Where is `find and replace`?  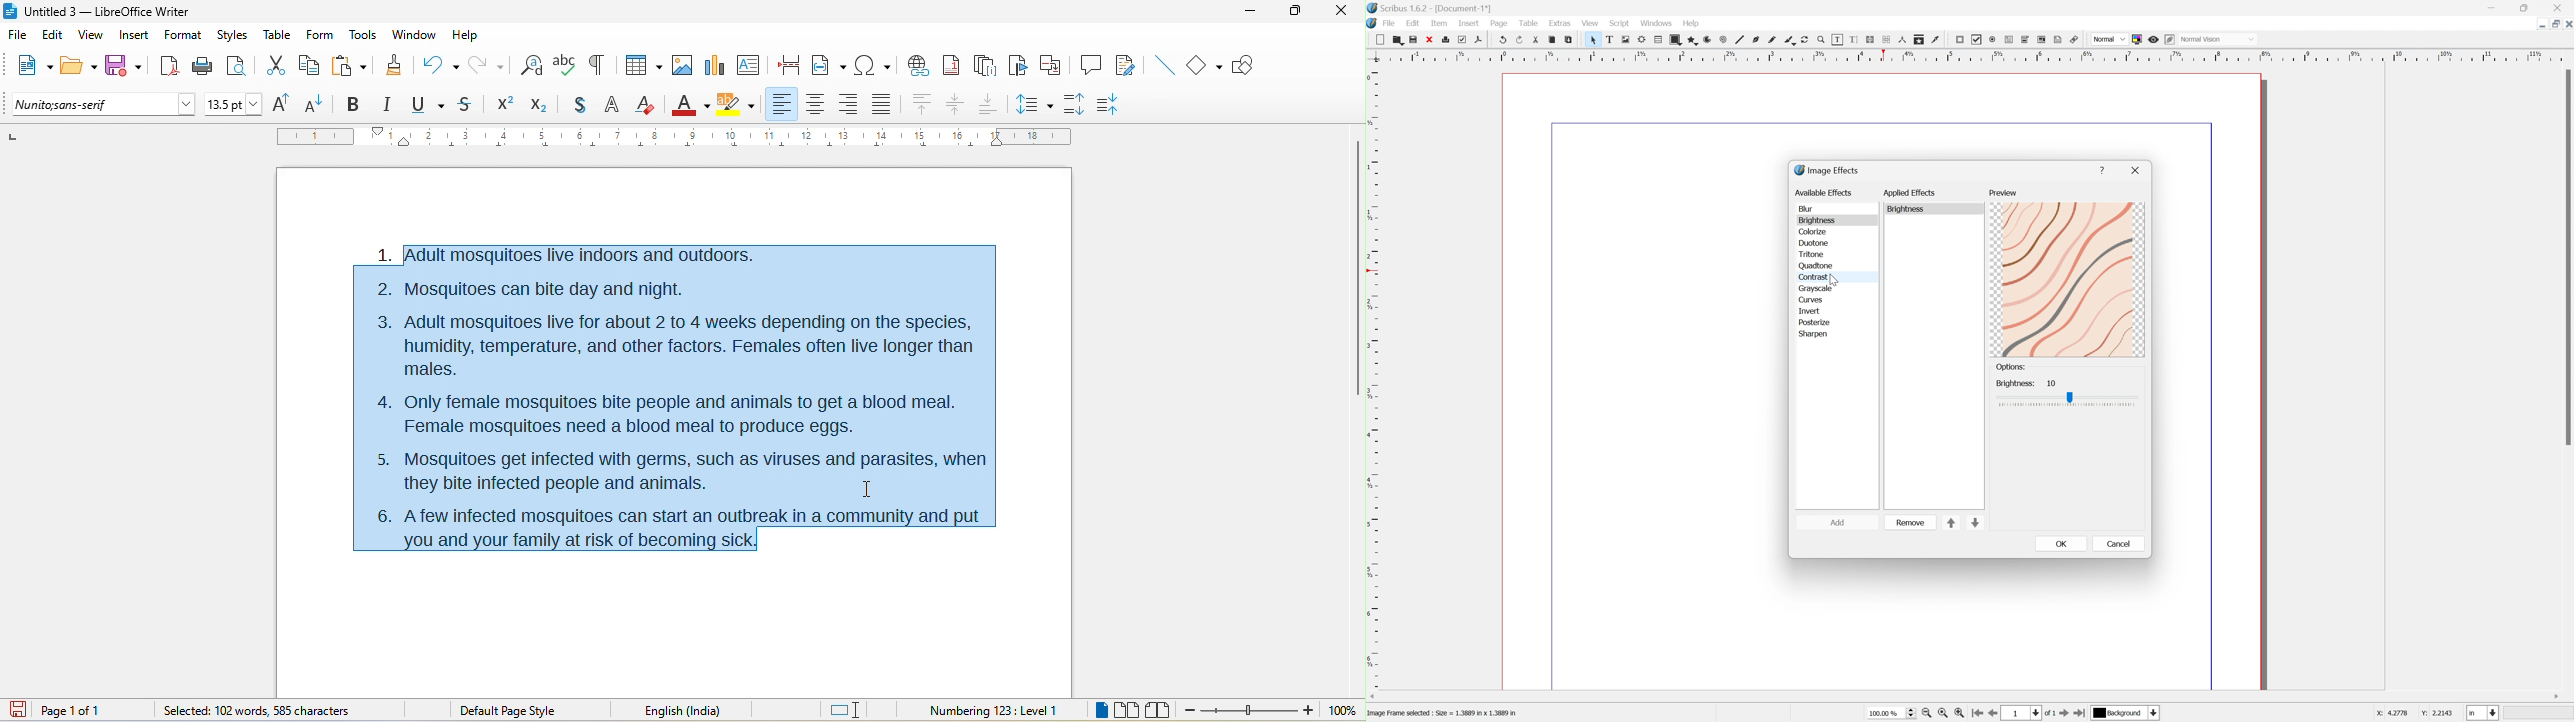 find and replace is located at coordinates (532, 63).